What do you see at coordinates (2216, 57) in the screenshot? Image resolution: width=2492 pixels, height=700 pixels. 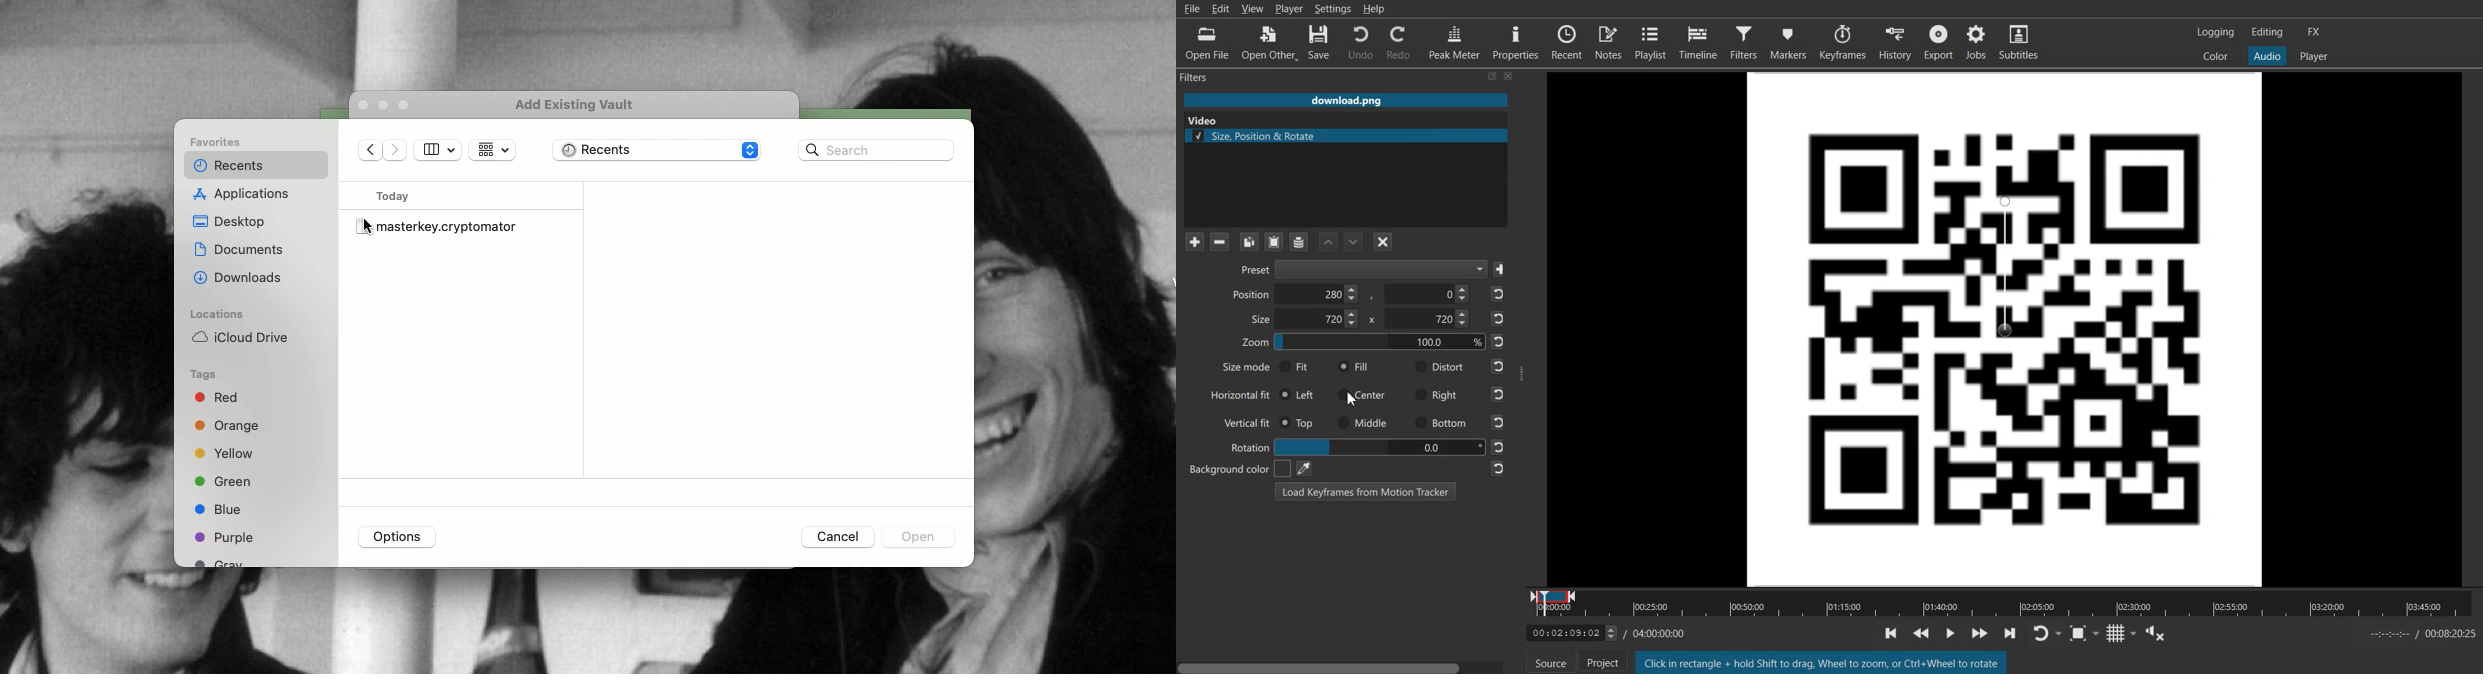 I see `Switch to the color layout` at bounding box center [2216, 57].